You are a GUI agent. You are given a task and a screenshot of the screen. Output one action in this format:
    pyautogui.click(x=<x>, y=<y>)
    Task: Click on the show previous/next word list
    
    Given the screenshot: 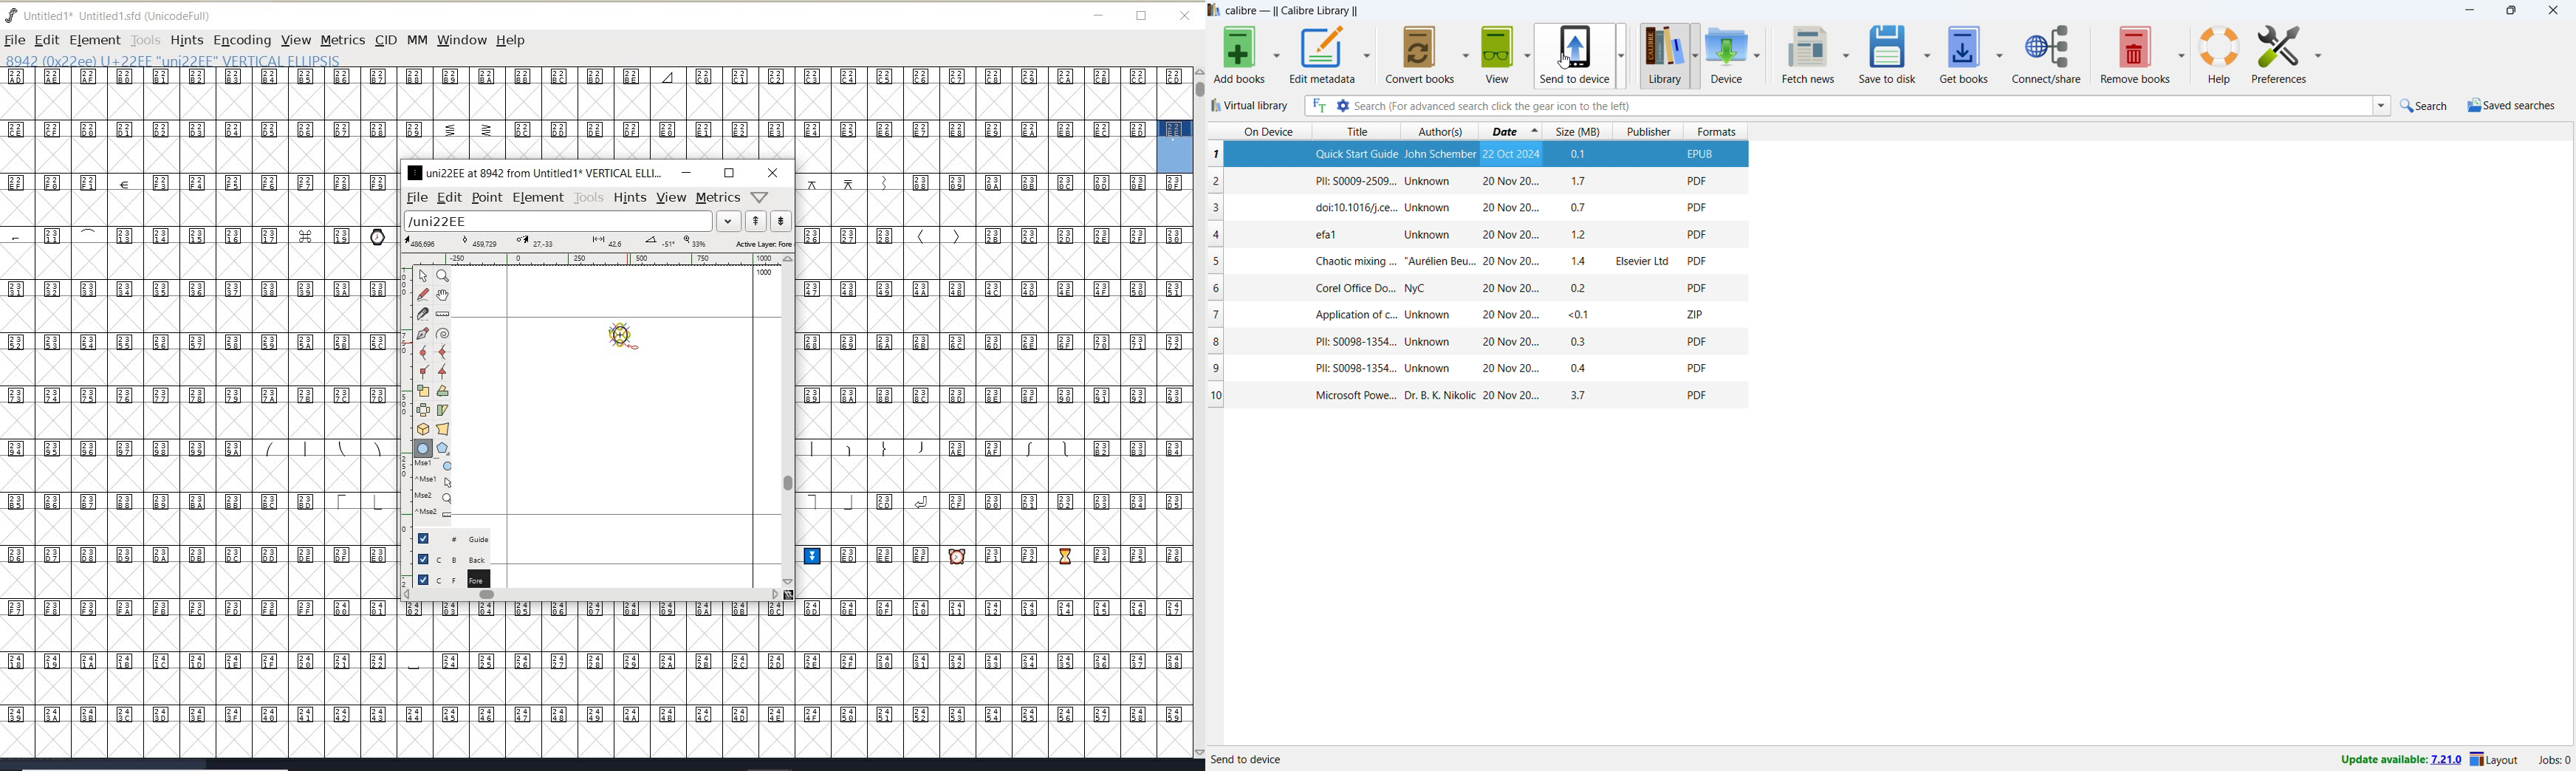 What is the action you would take?
    pyautogui.click(x=770, y=222)
    